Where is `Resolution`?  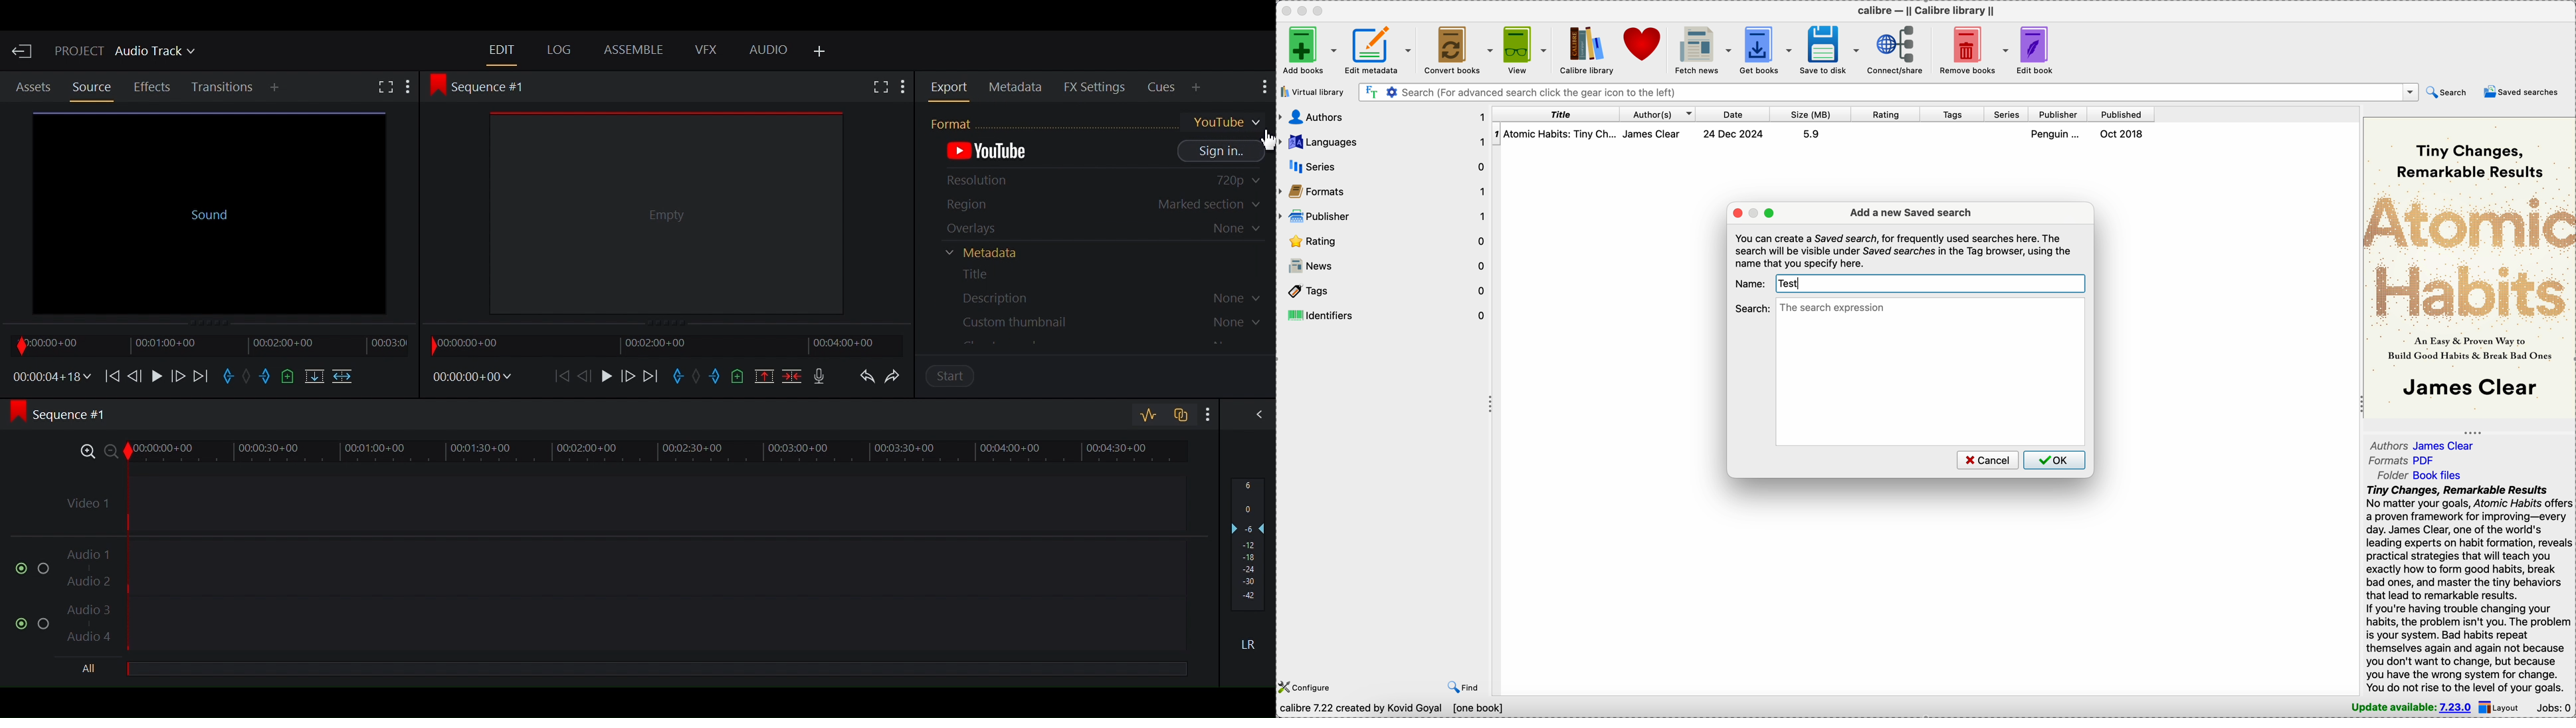 Resolution is located at coordinates (1100, 182).